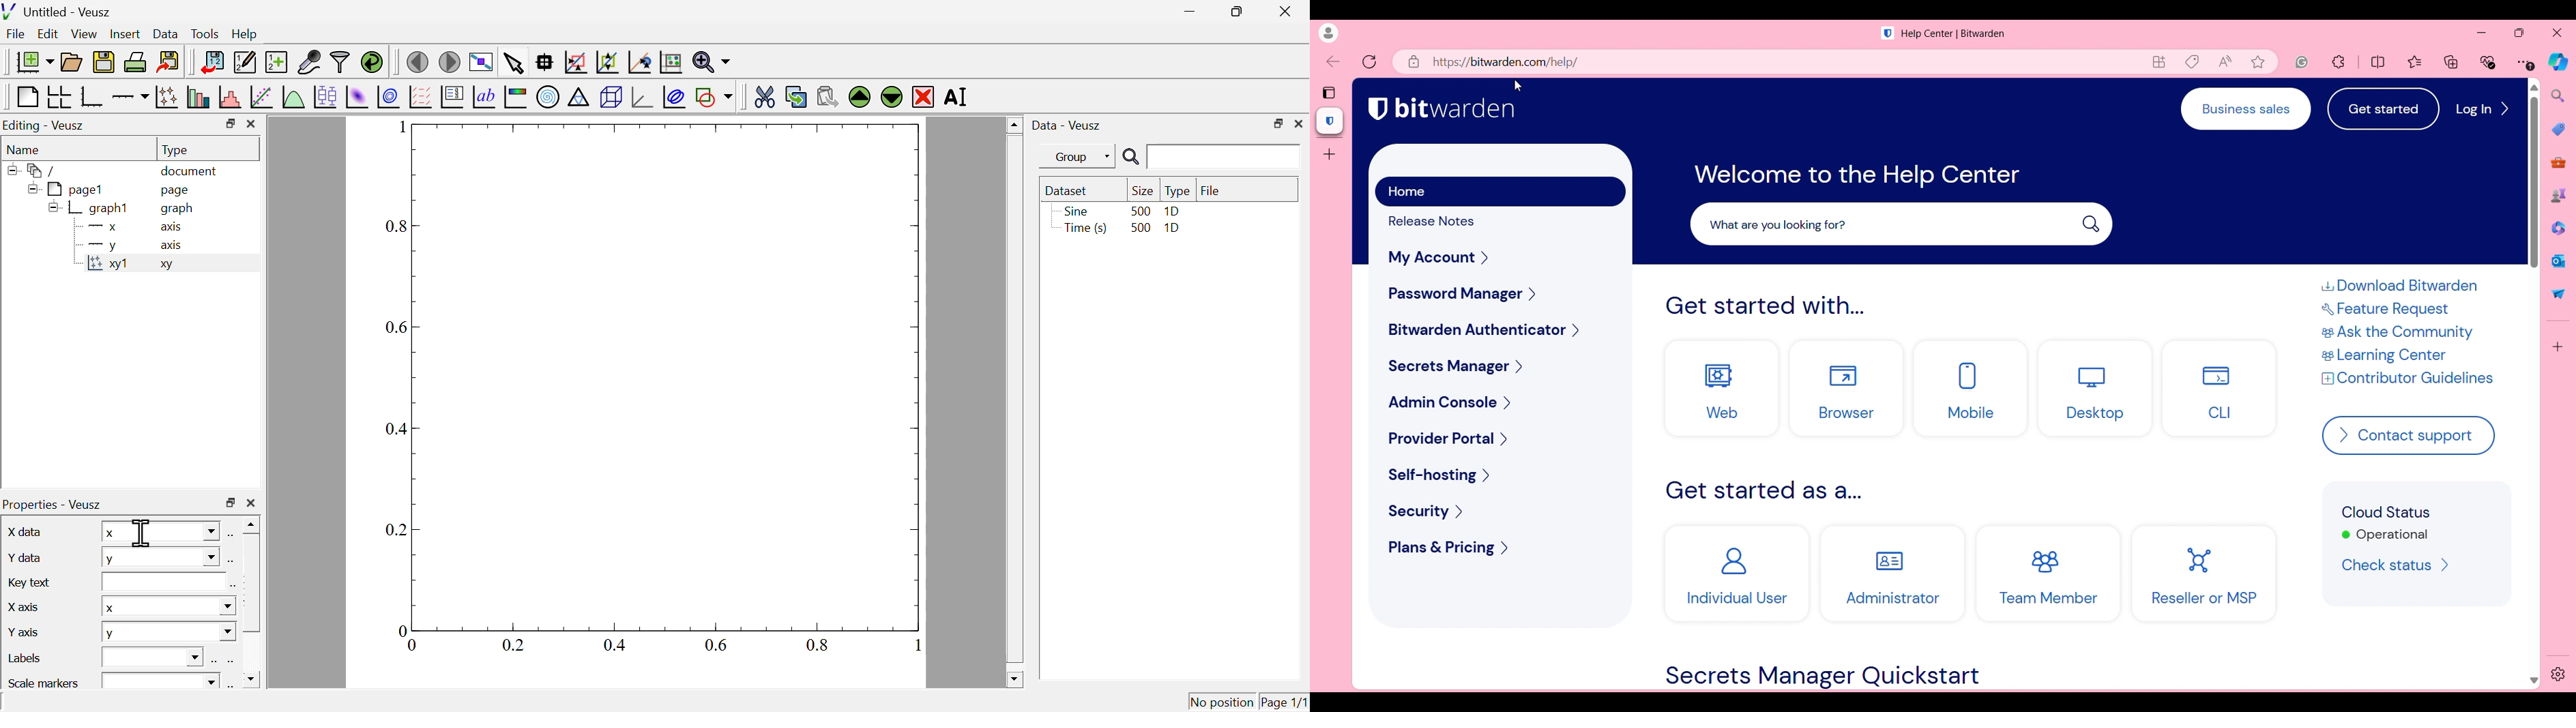 The width and height of the screenshot is (2576, 728). I want to click on Sharing, so click(2558, 295).